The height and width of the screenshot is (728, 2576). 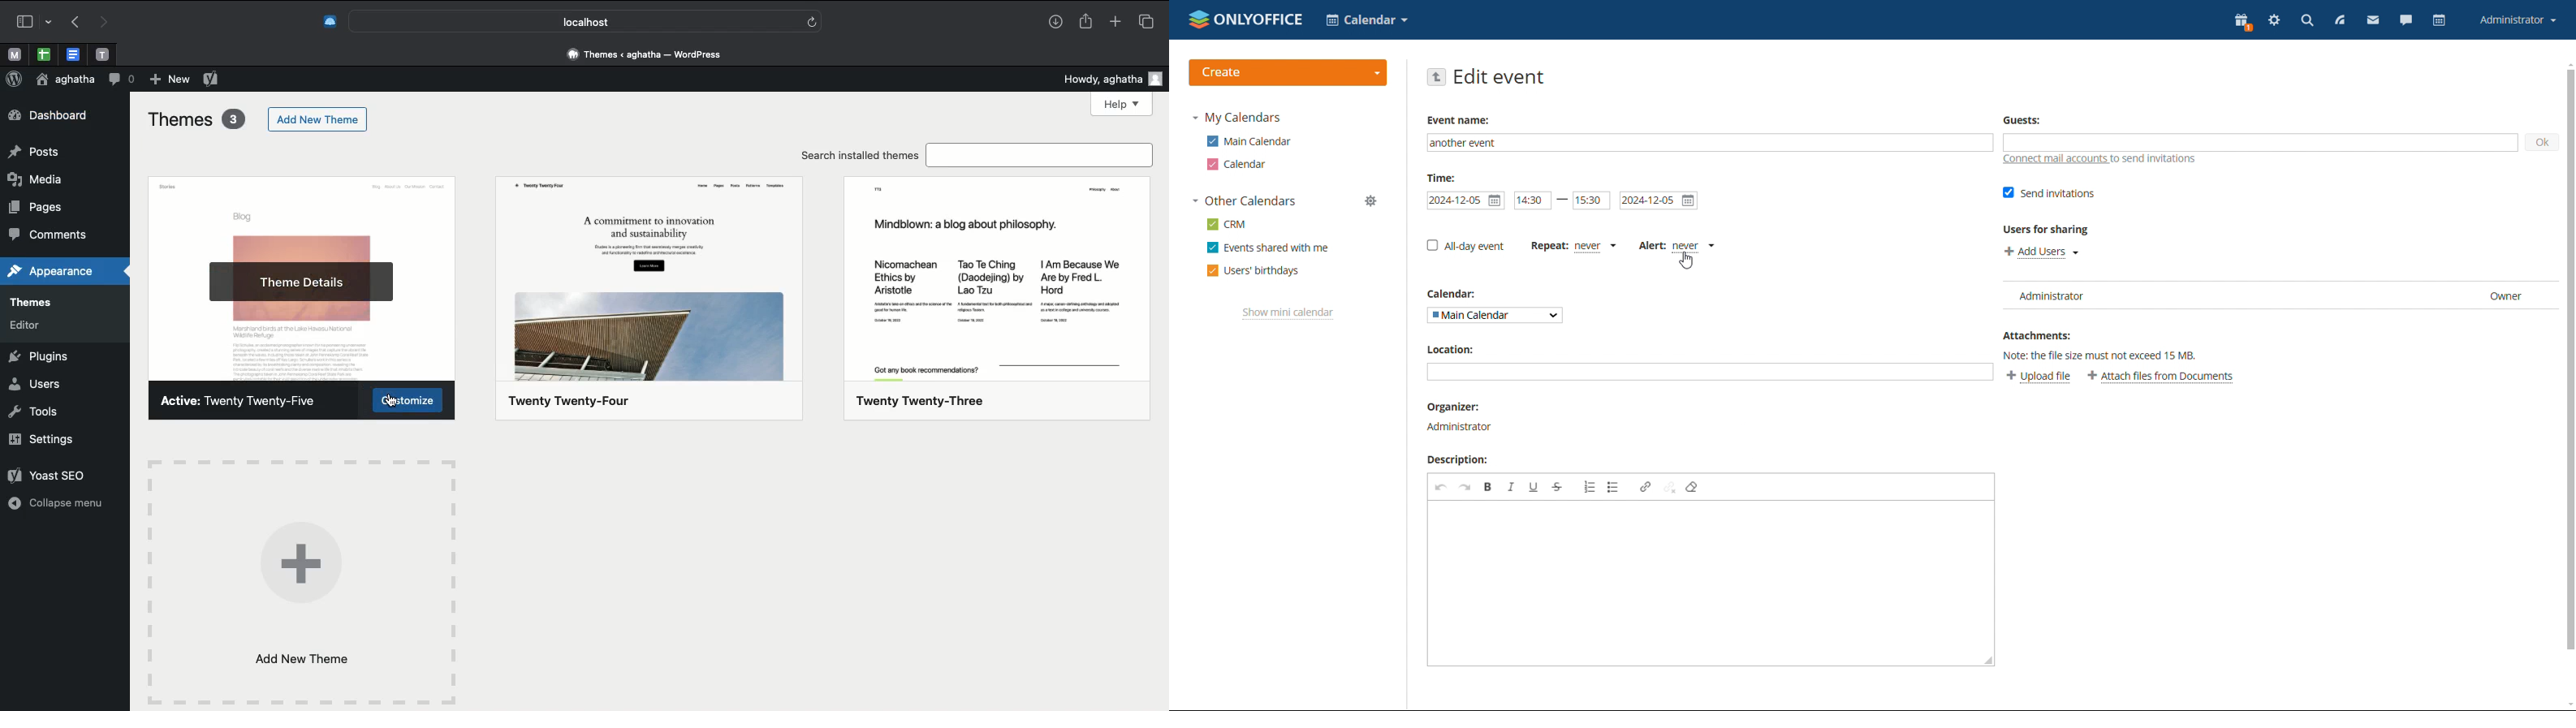 What do you see at coordinates (121, 78) in the screenshot?
I see `Comment` at bounding box center [121, 78].